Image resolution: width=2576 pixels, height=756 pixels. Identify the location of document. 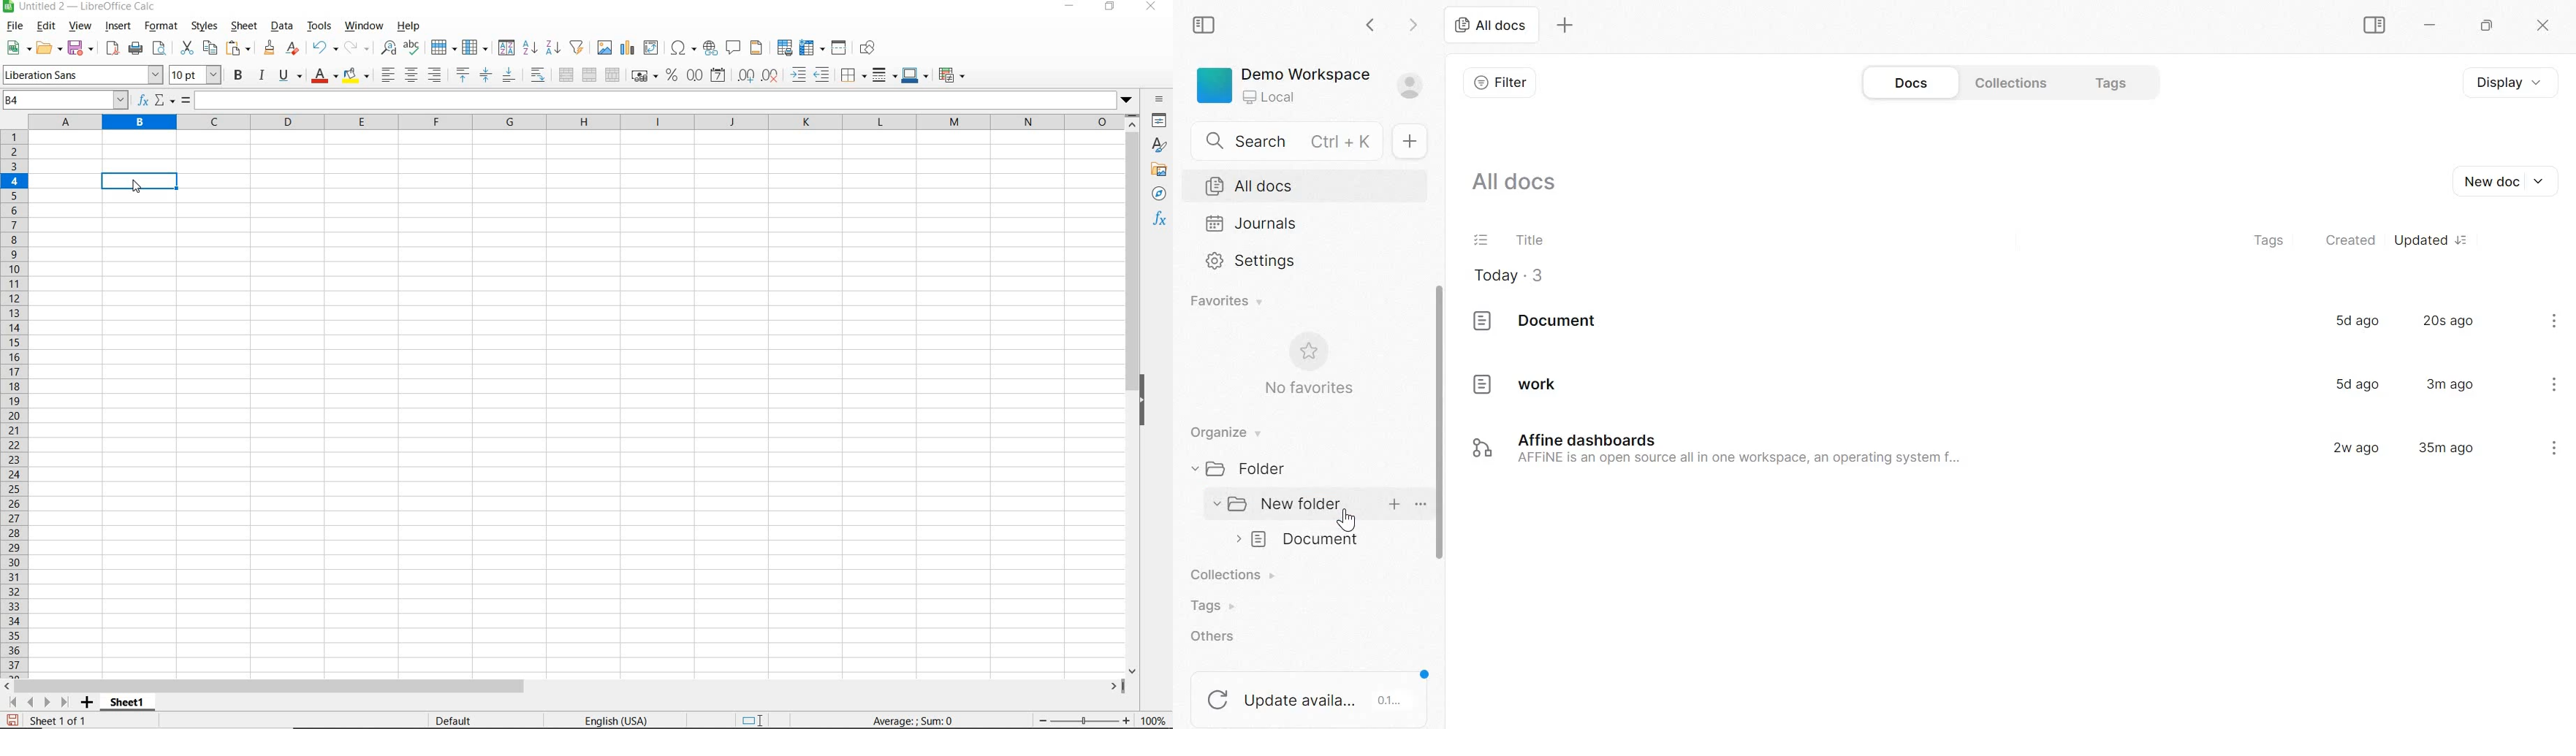
(1538, 321).